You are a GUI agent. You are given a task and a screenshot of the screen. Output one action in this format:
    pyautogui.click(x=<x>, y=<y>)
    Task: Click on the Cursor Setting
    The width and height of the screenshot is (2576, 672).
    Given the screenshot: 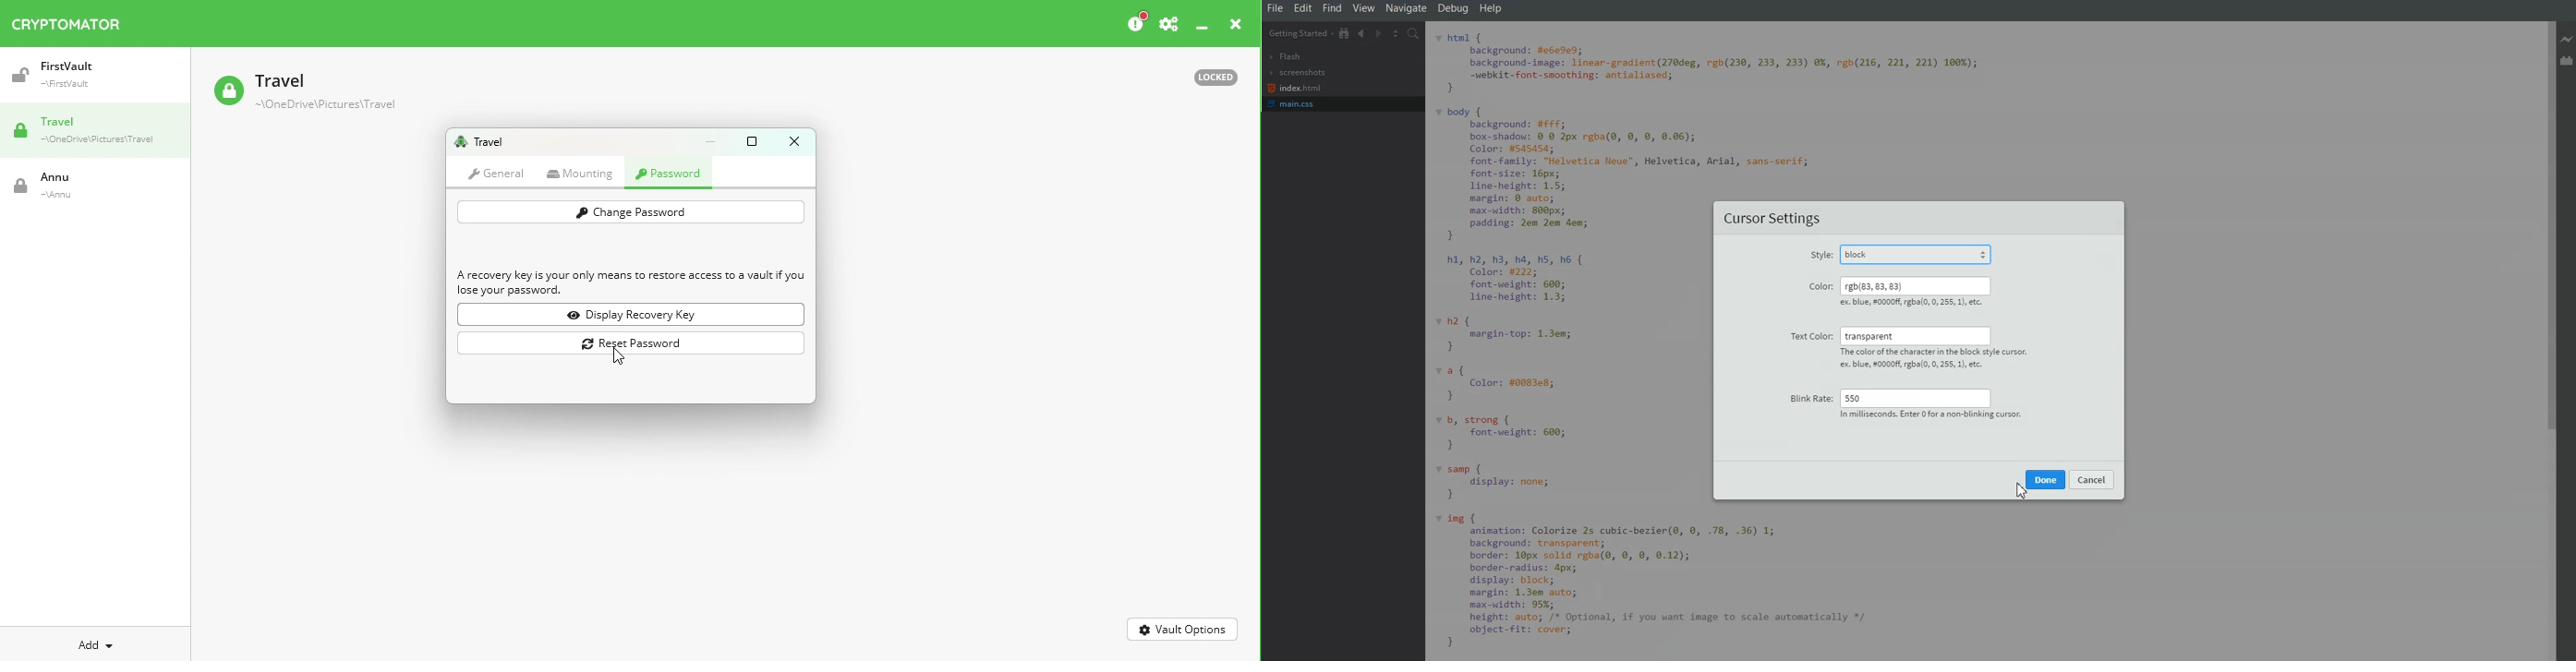 What is the action you would take?
    pyautogui.click(x=1774, y=220)
    